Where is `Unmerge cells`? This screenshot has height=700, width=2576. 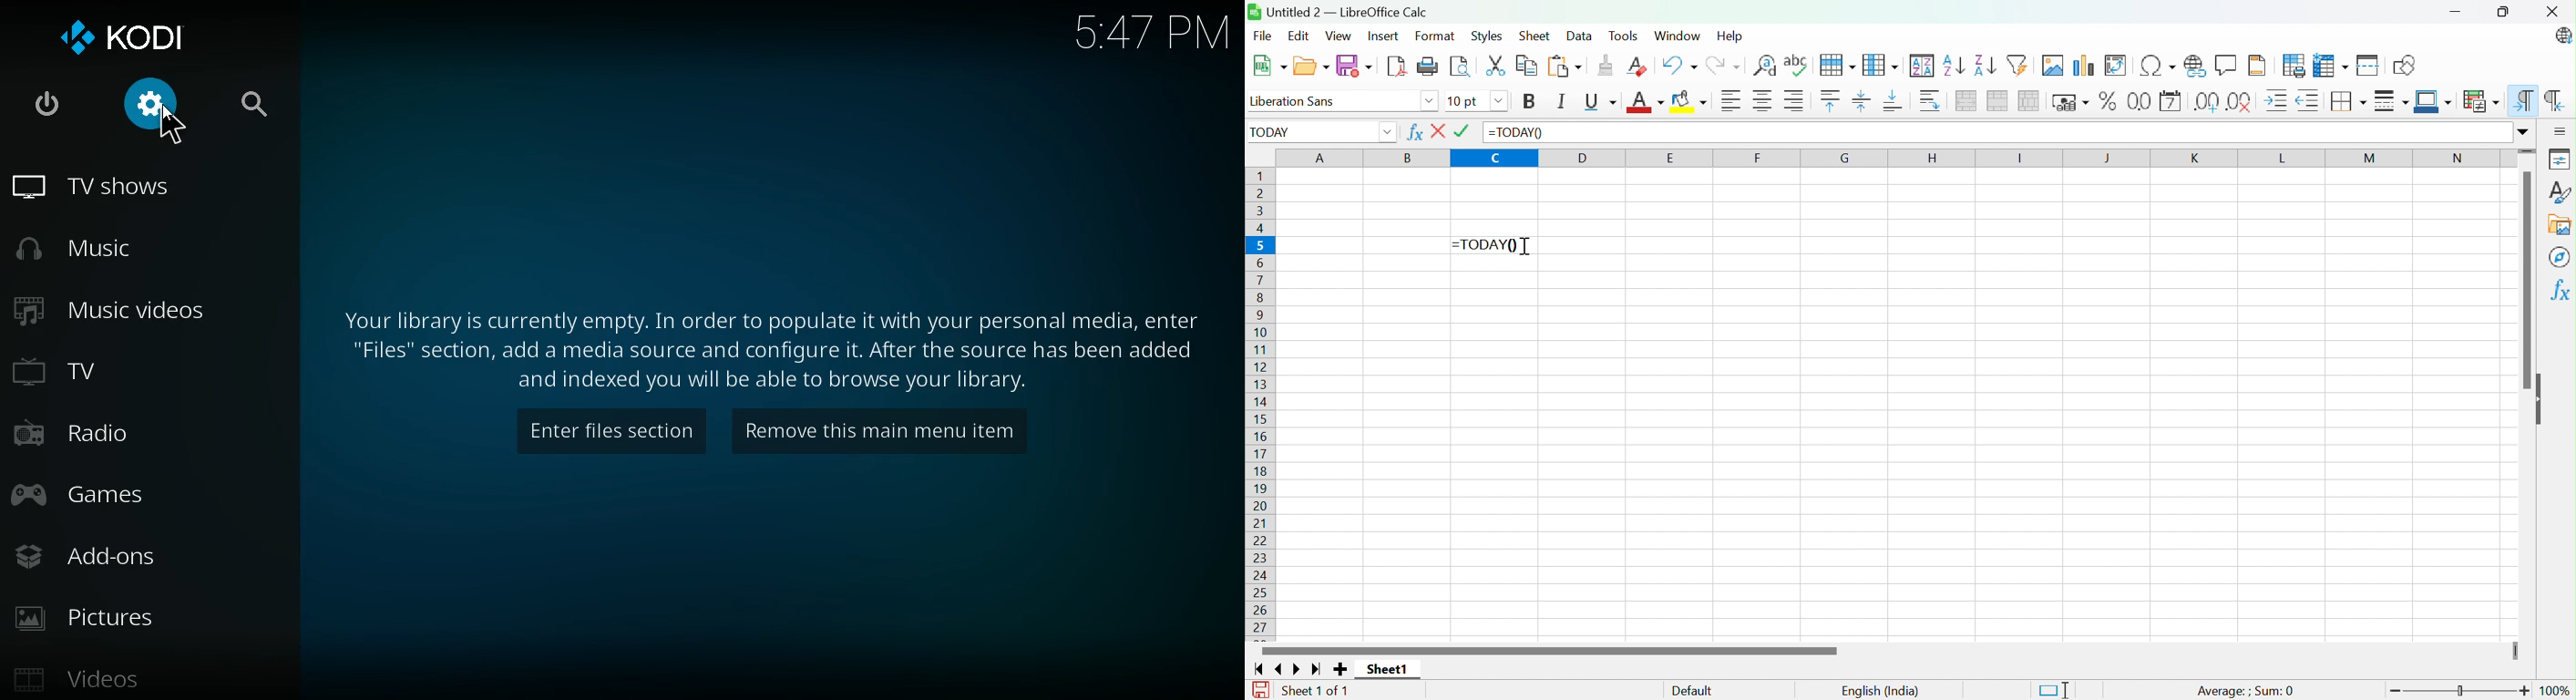 Unmerge cells is located at coordinates (2030, 101).